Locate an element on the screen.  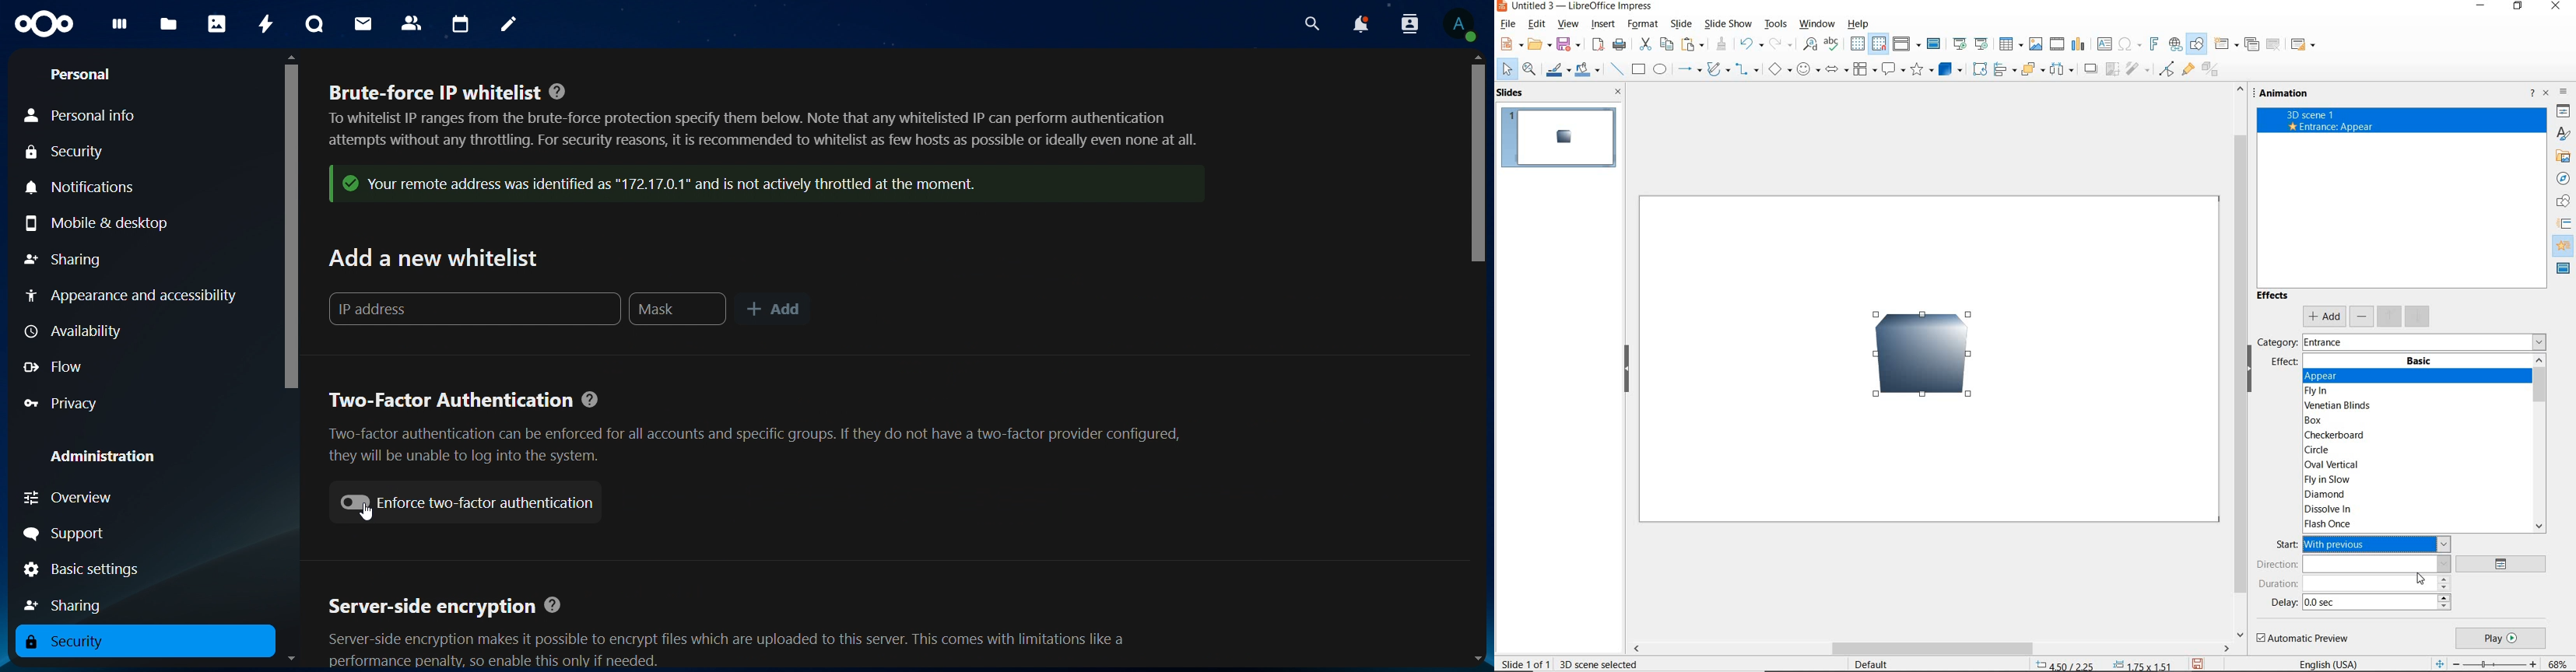
file is located at coordinates (1508, 24).